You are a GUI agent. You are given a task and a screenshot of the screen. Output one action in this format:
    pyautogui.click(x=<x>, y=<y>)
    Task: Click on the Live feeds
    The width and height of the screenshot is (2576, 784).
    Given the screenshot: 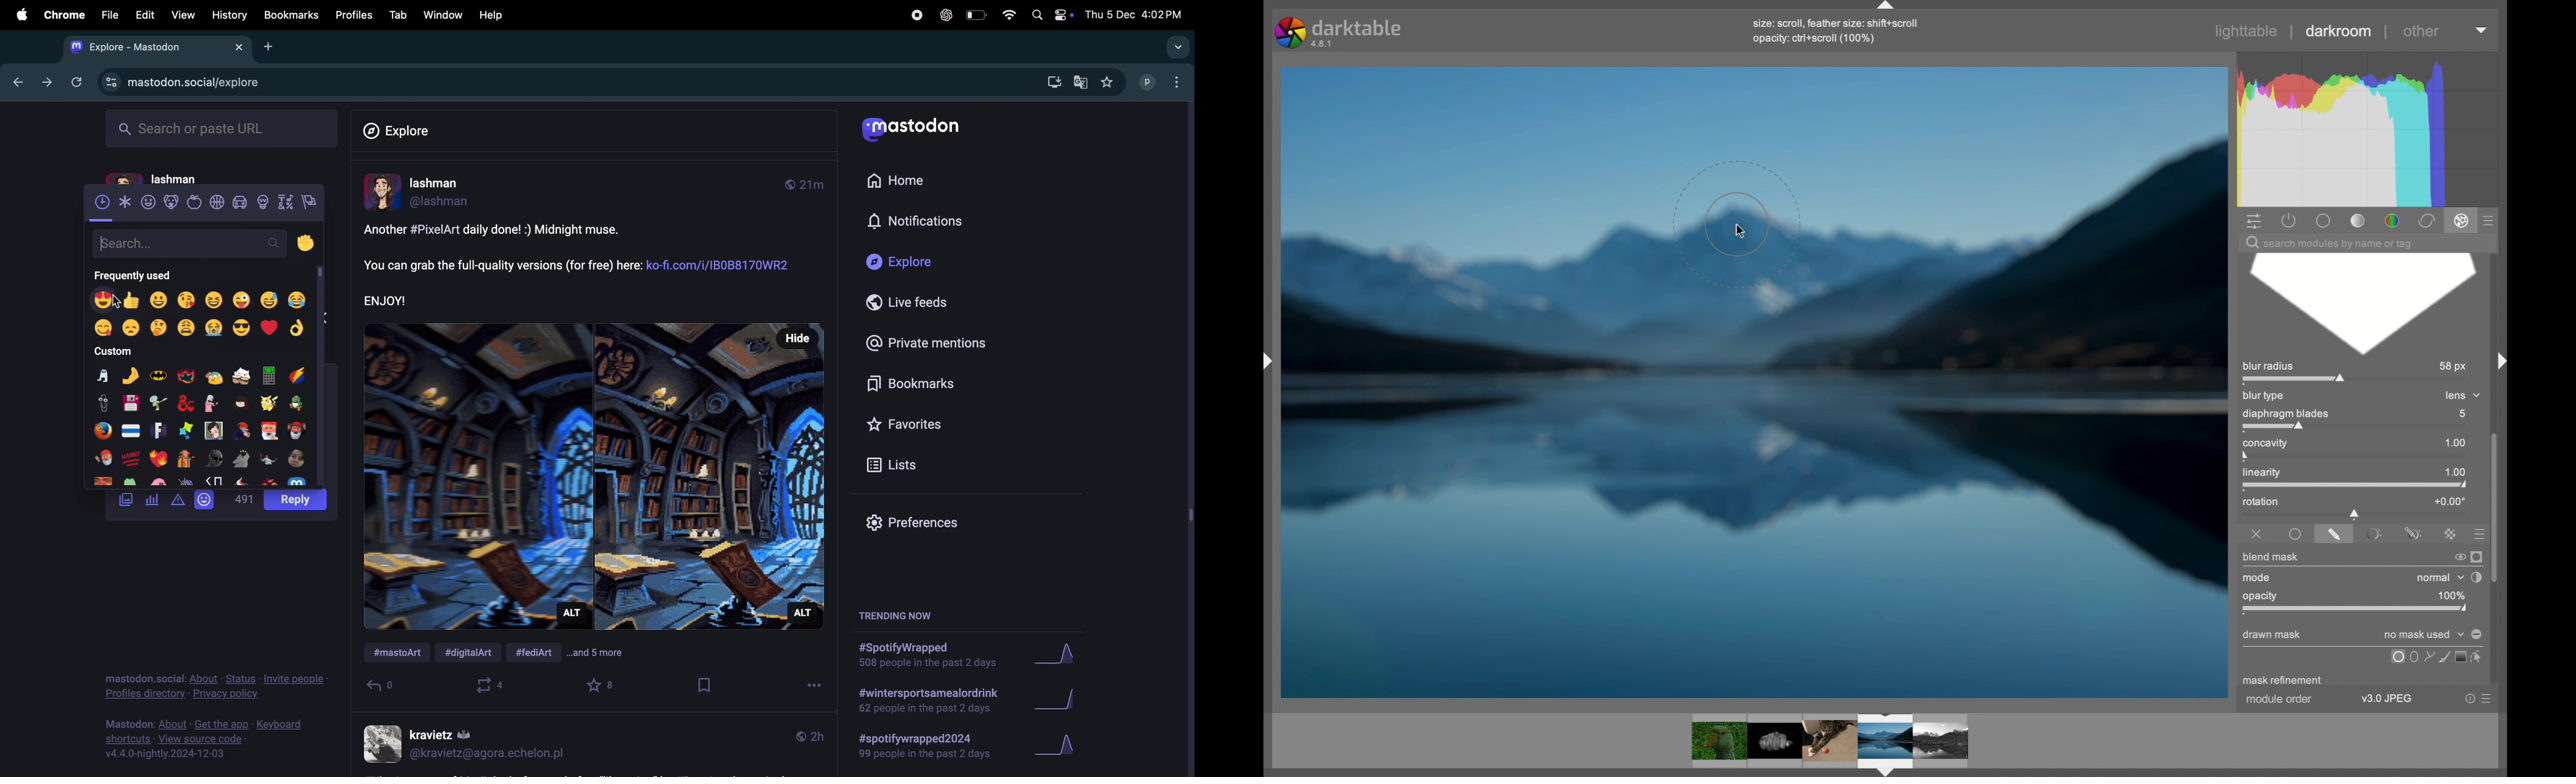 What is the action you would take?
    pyautogui.click(x=925, y=302)
    